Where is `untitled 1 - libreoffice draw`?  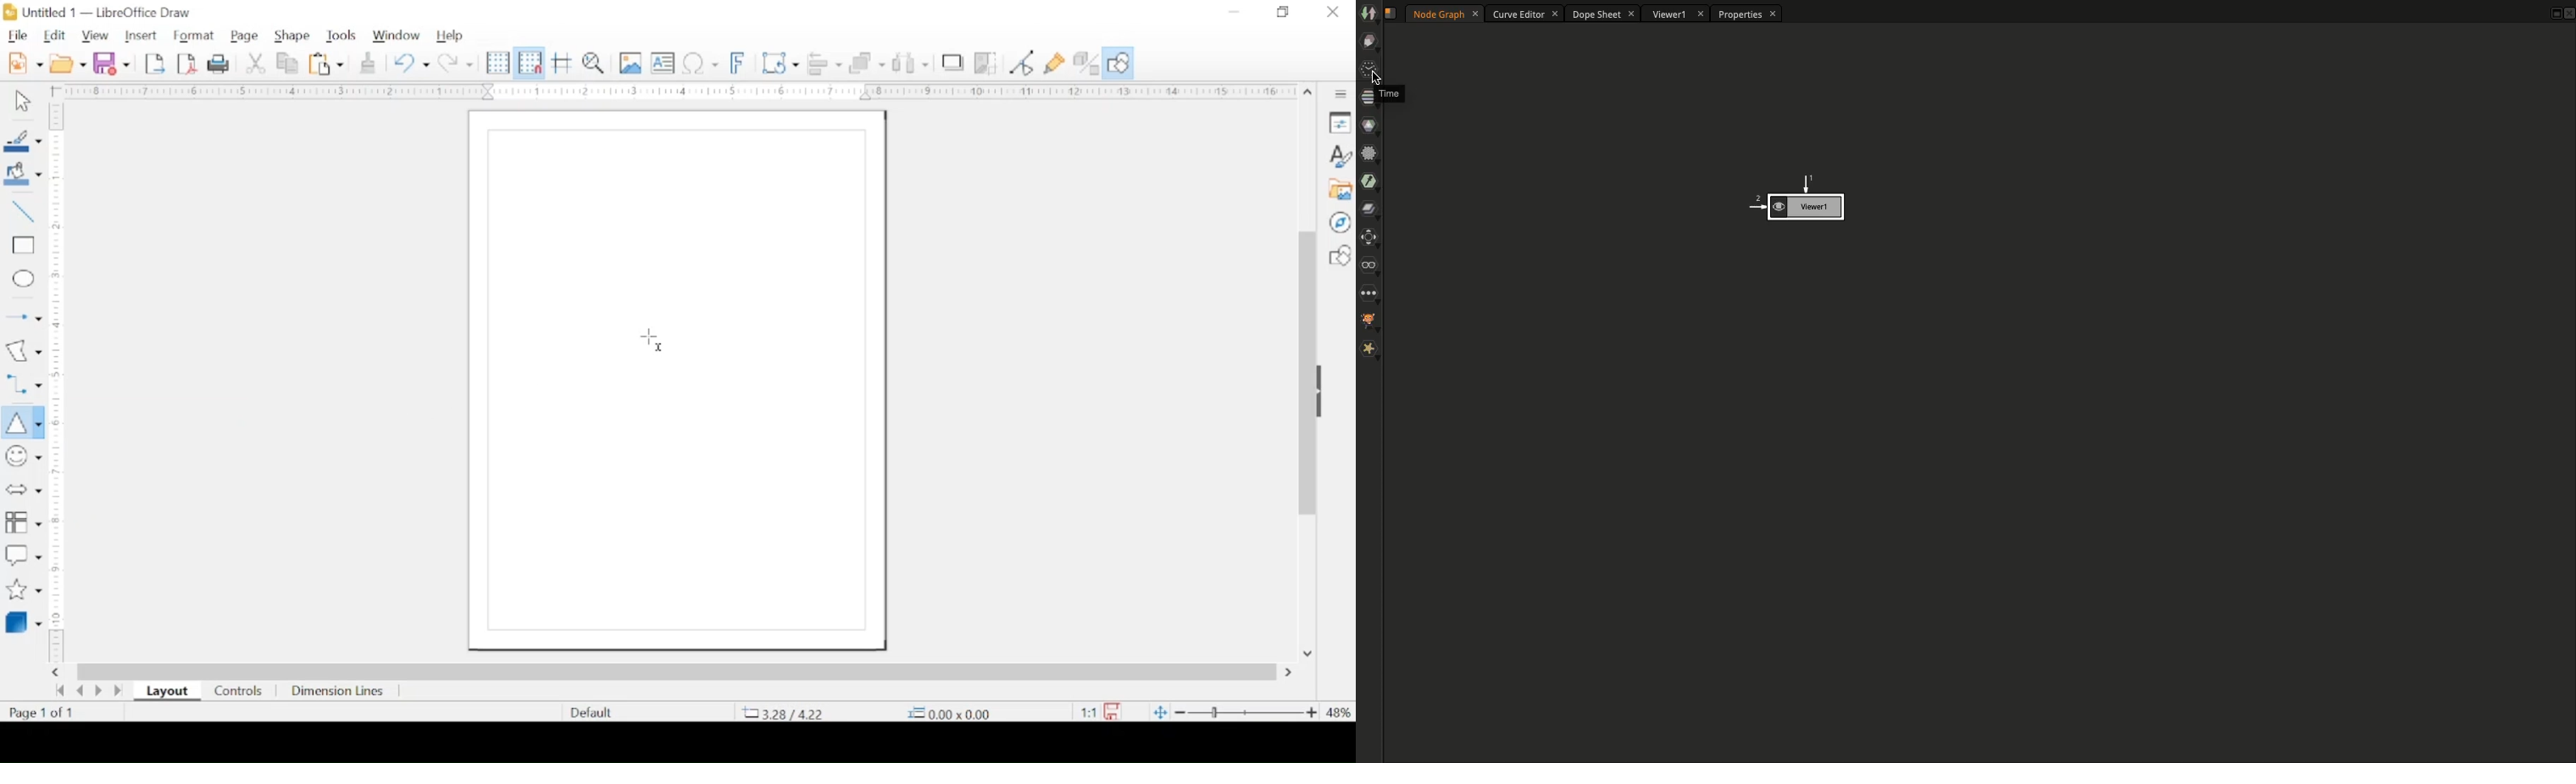 untitled 1 - libreoffice draw is located at coordinates (102, 12).